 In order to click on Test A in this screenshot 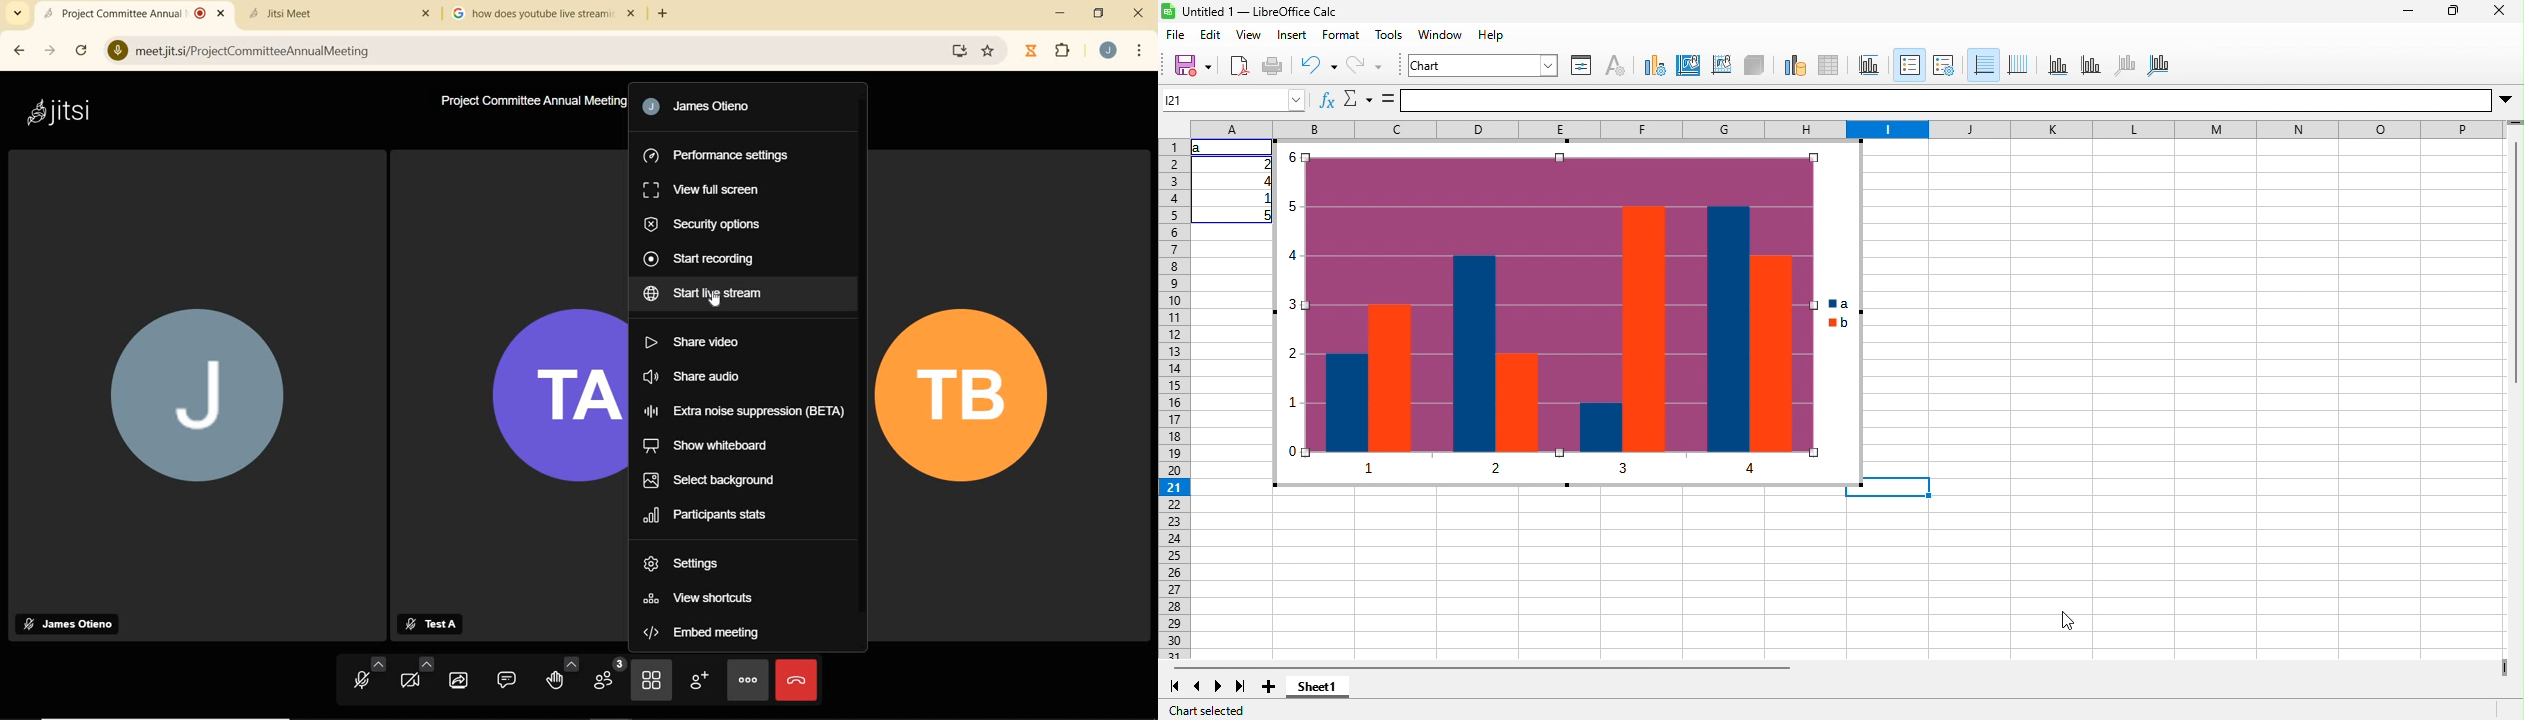, I will do `click(432, 623)`.